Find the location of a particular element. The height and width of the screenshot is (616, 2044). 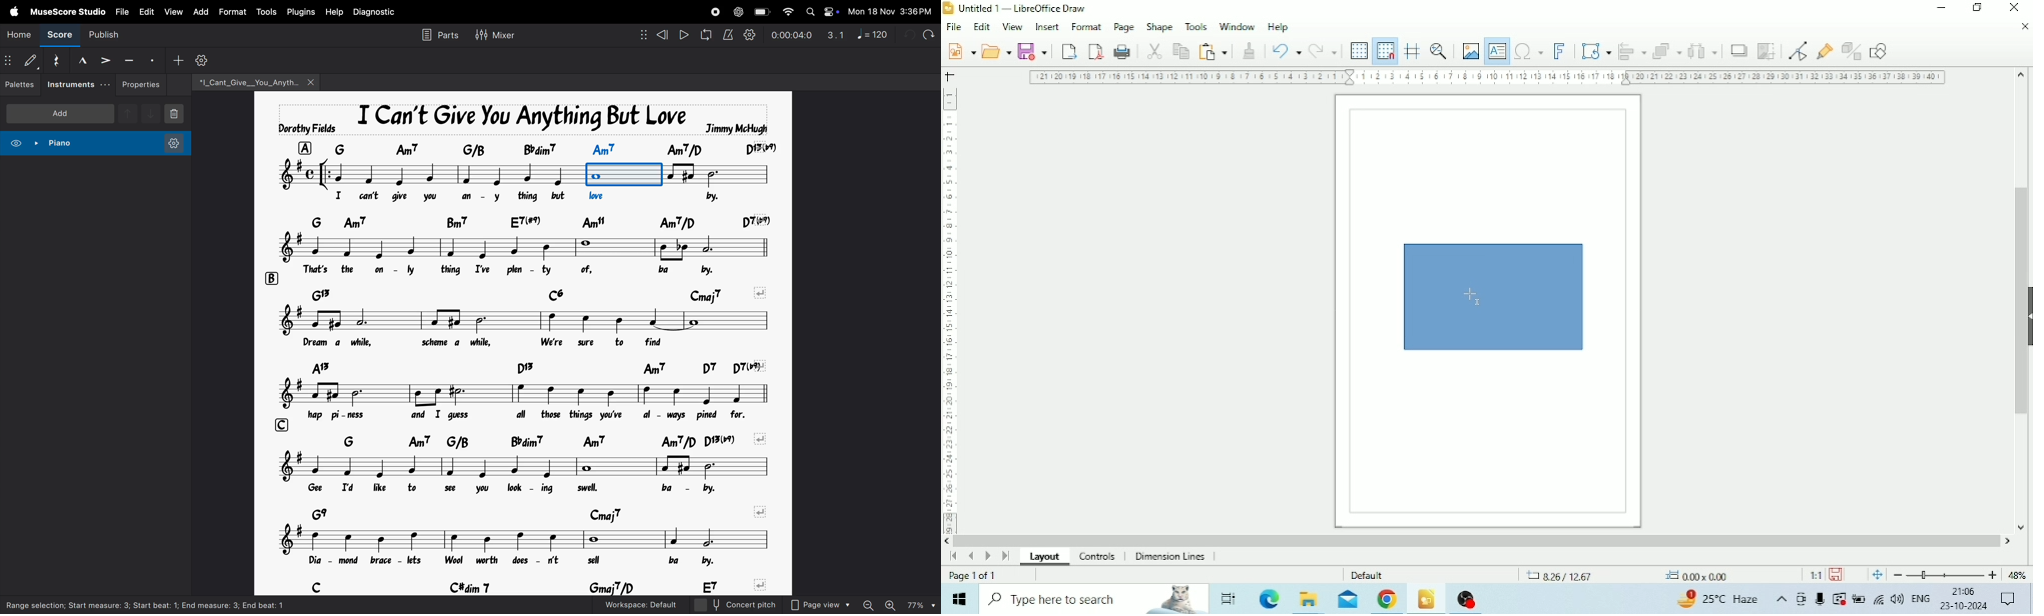

Zoom factor is located at coordinates (2017, 574).